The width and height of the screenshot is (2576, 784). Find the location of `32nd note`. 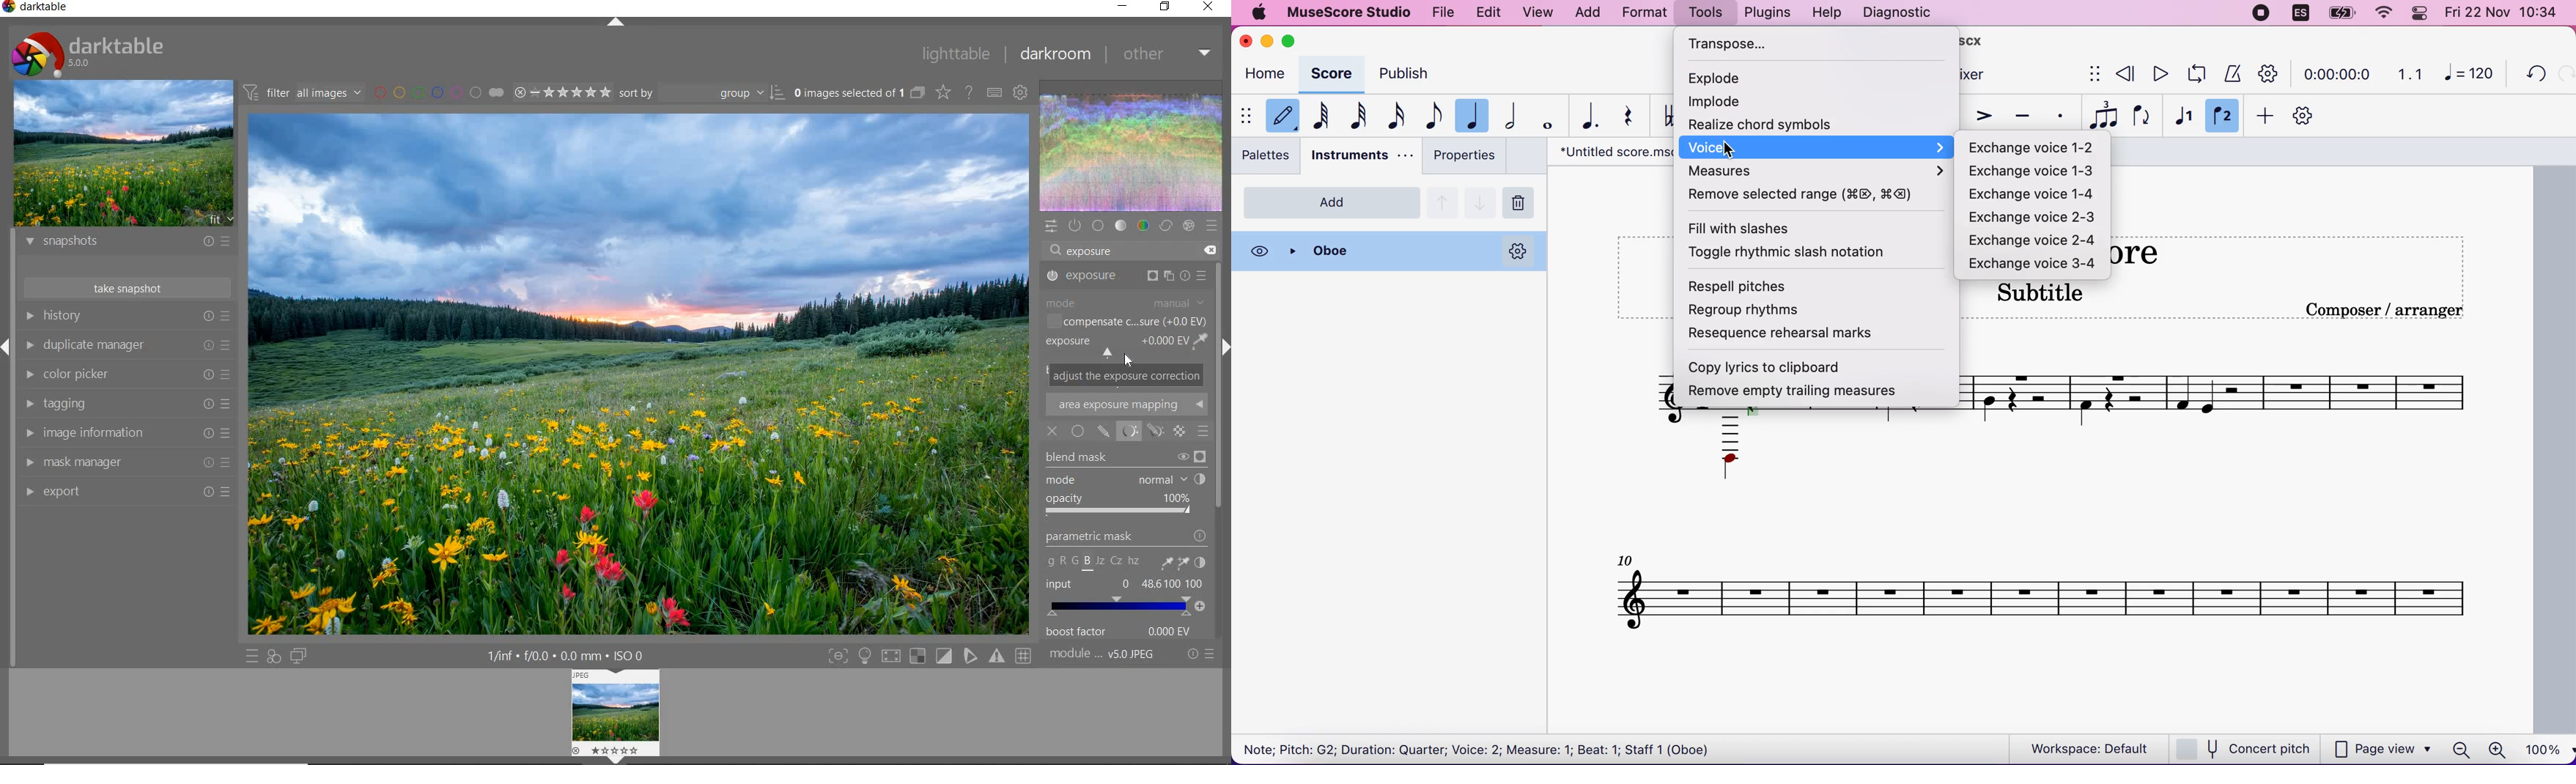

32nd note is located at coordinates (1365, 117).